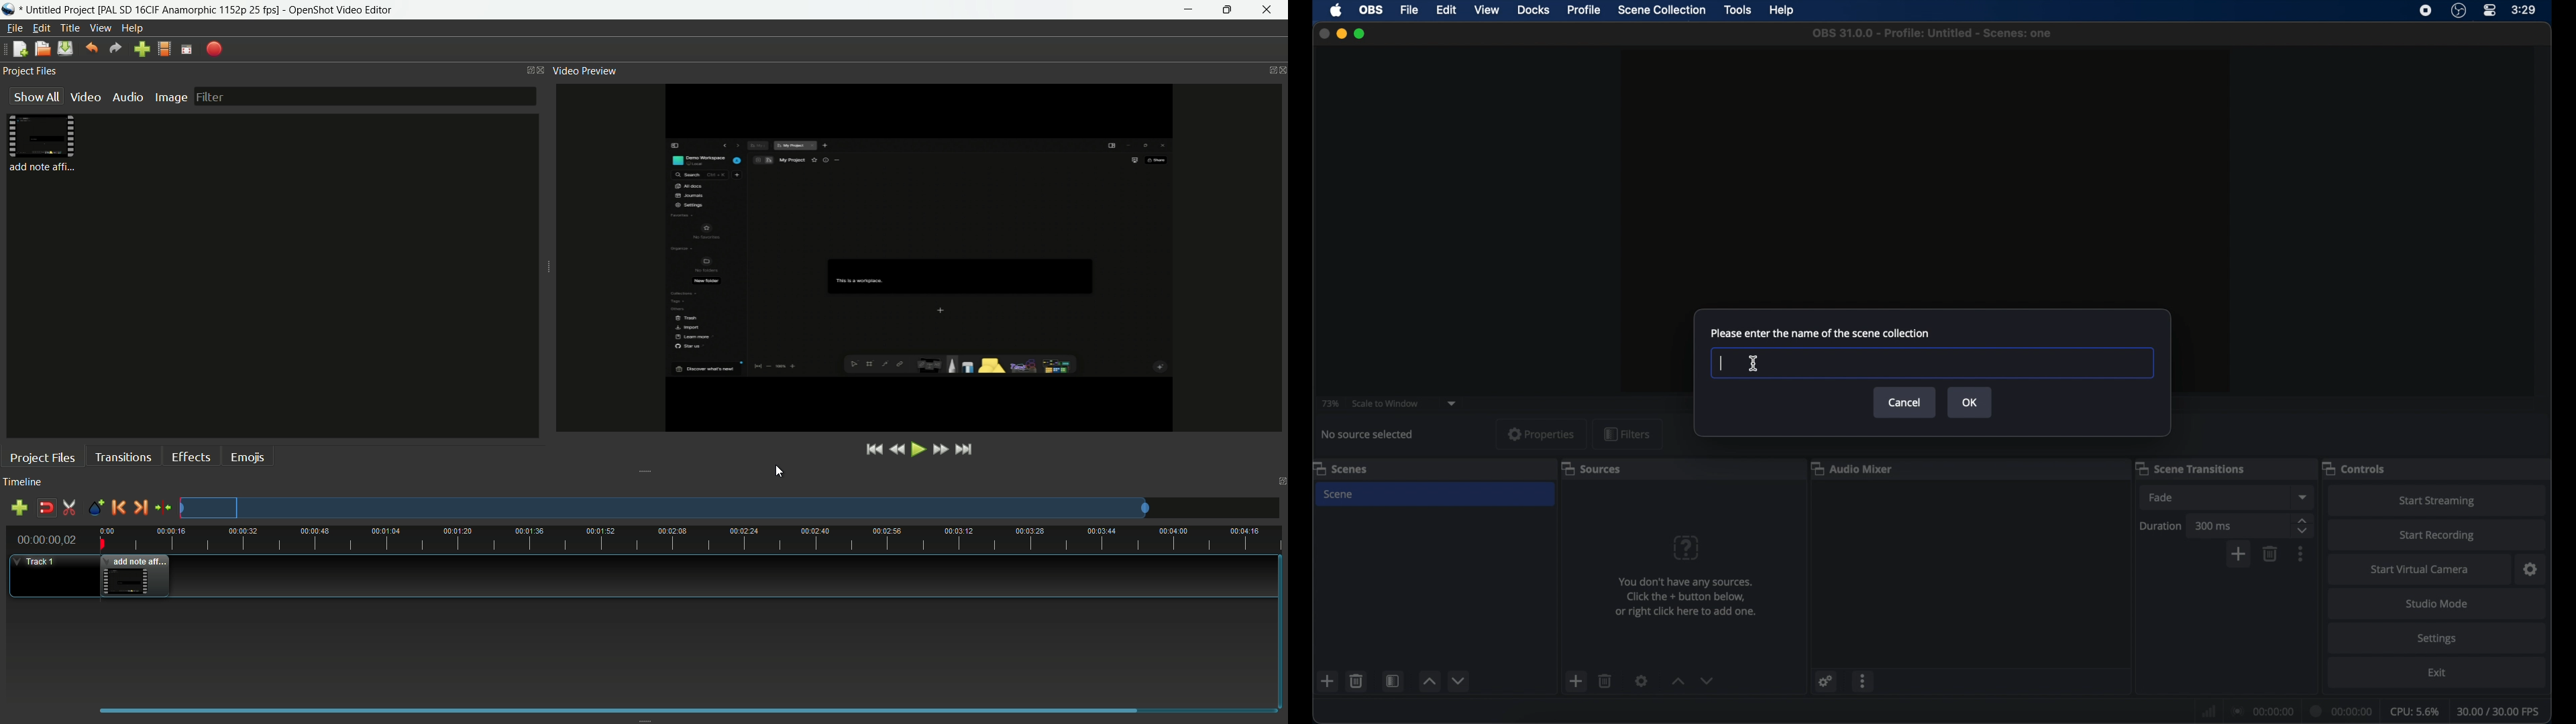 The width and height of the screenshot is (2576, 728). I want to click on tools, so click(1739, 10).